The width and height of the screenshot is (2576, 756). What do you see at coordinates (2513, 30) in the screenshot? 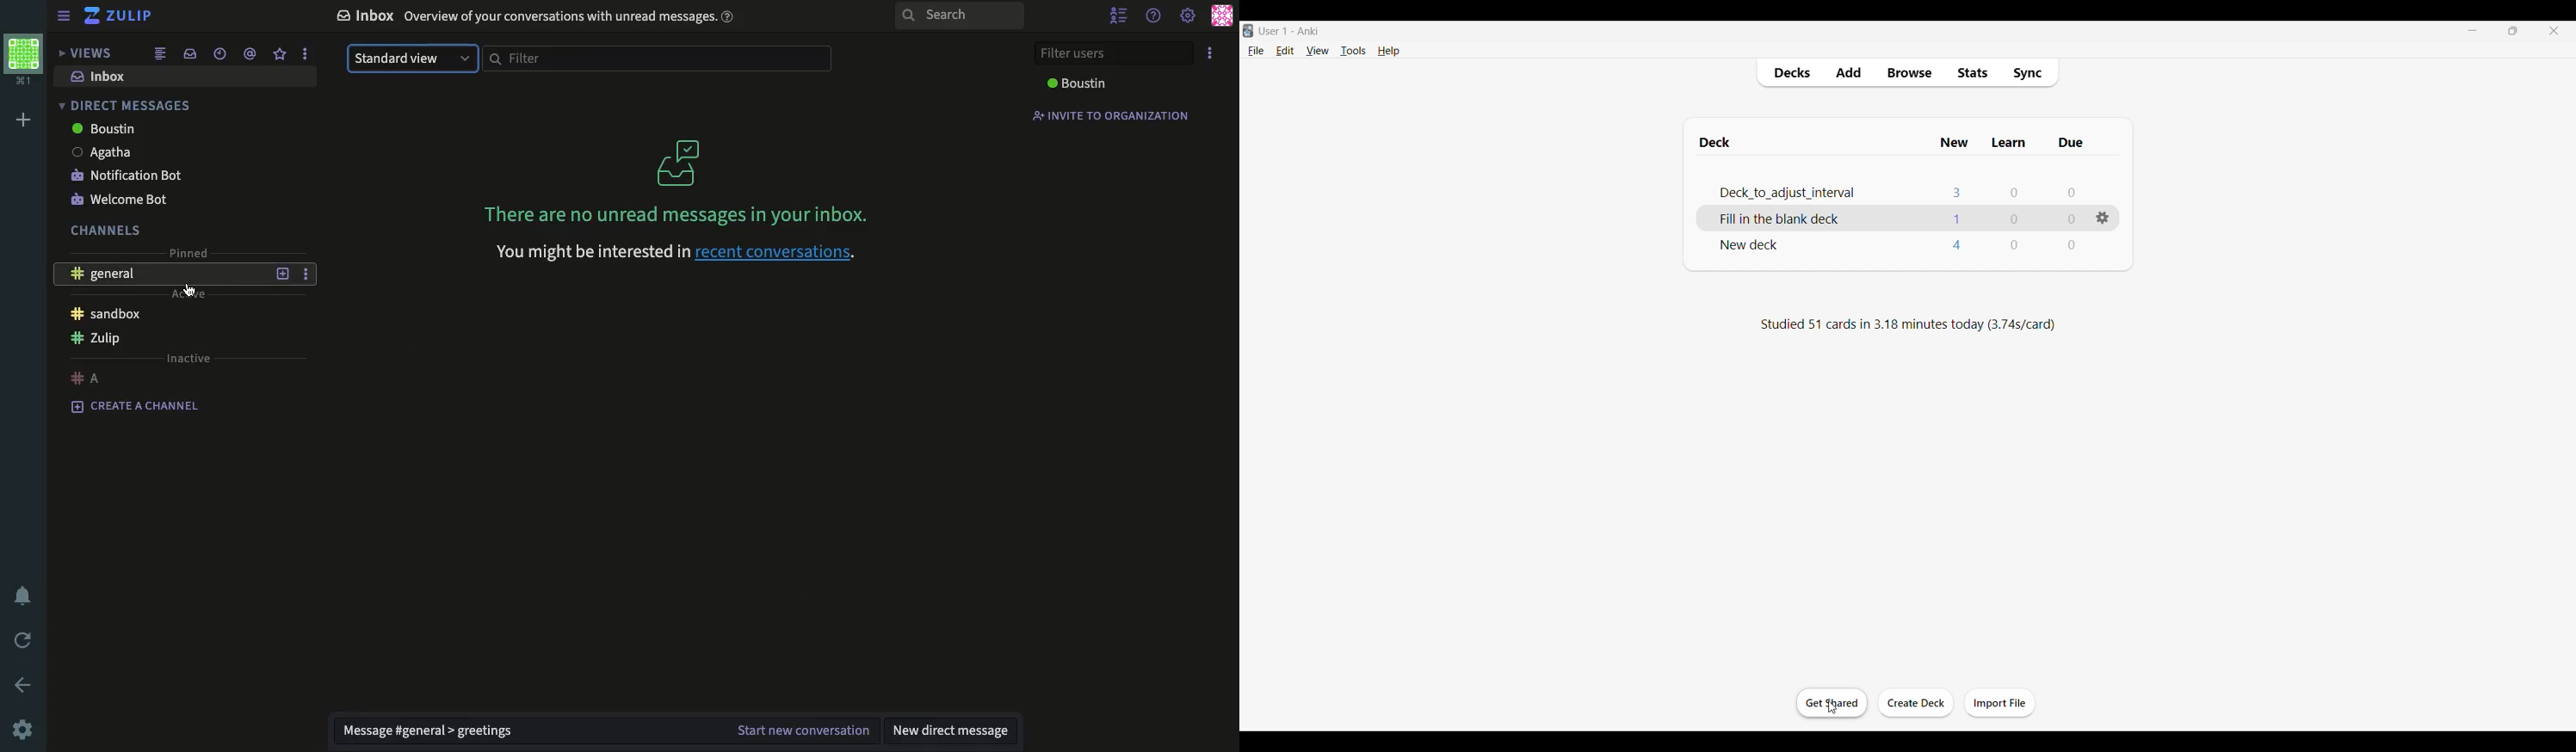
I see `Show interface in a smaller tab` at bounding box center [2513, 30].